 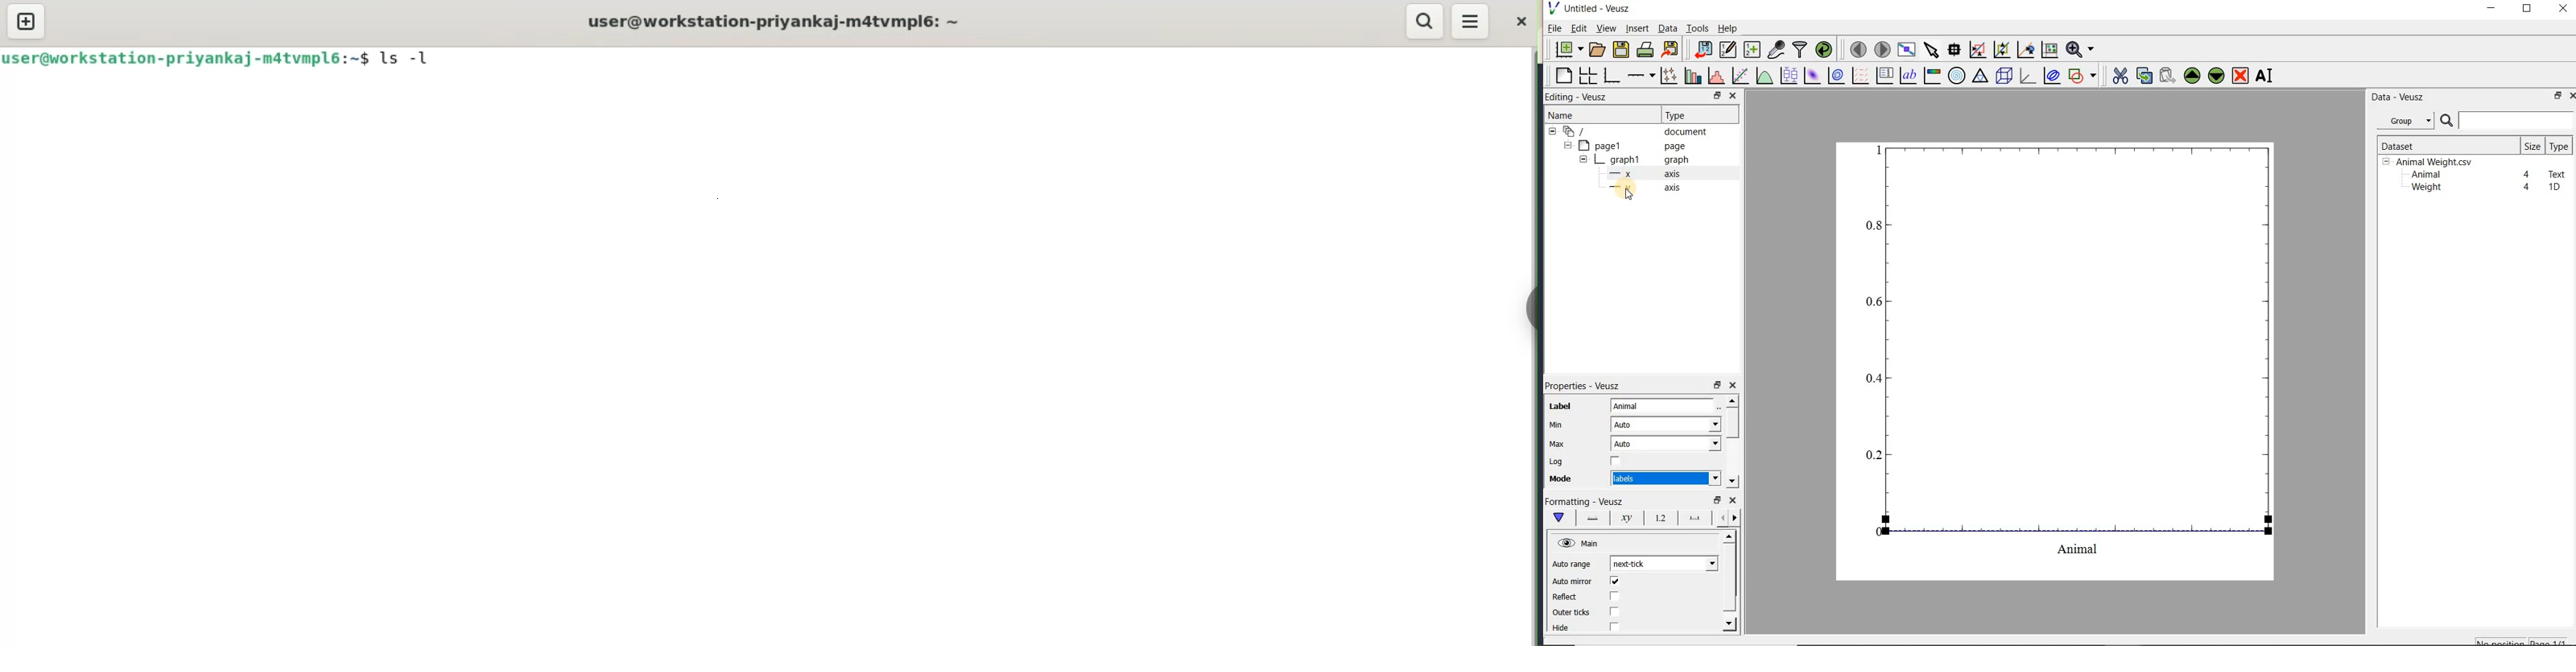 What do you see at coordinates (1558, 517) in the screenshot?
I see `main formatting` at bounding box center [1558, 517].